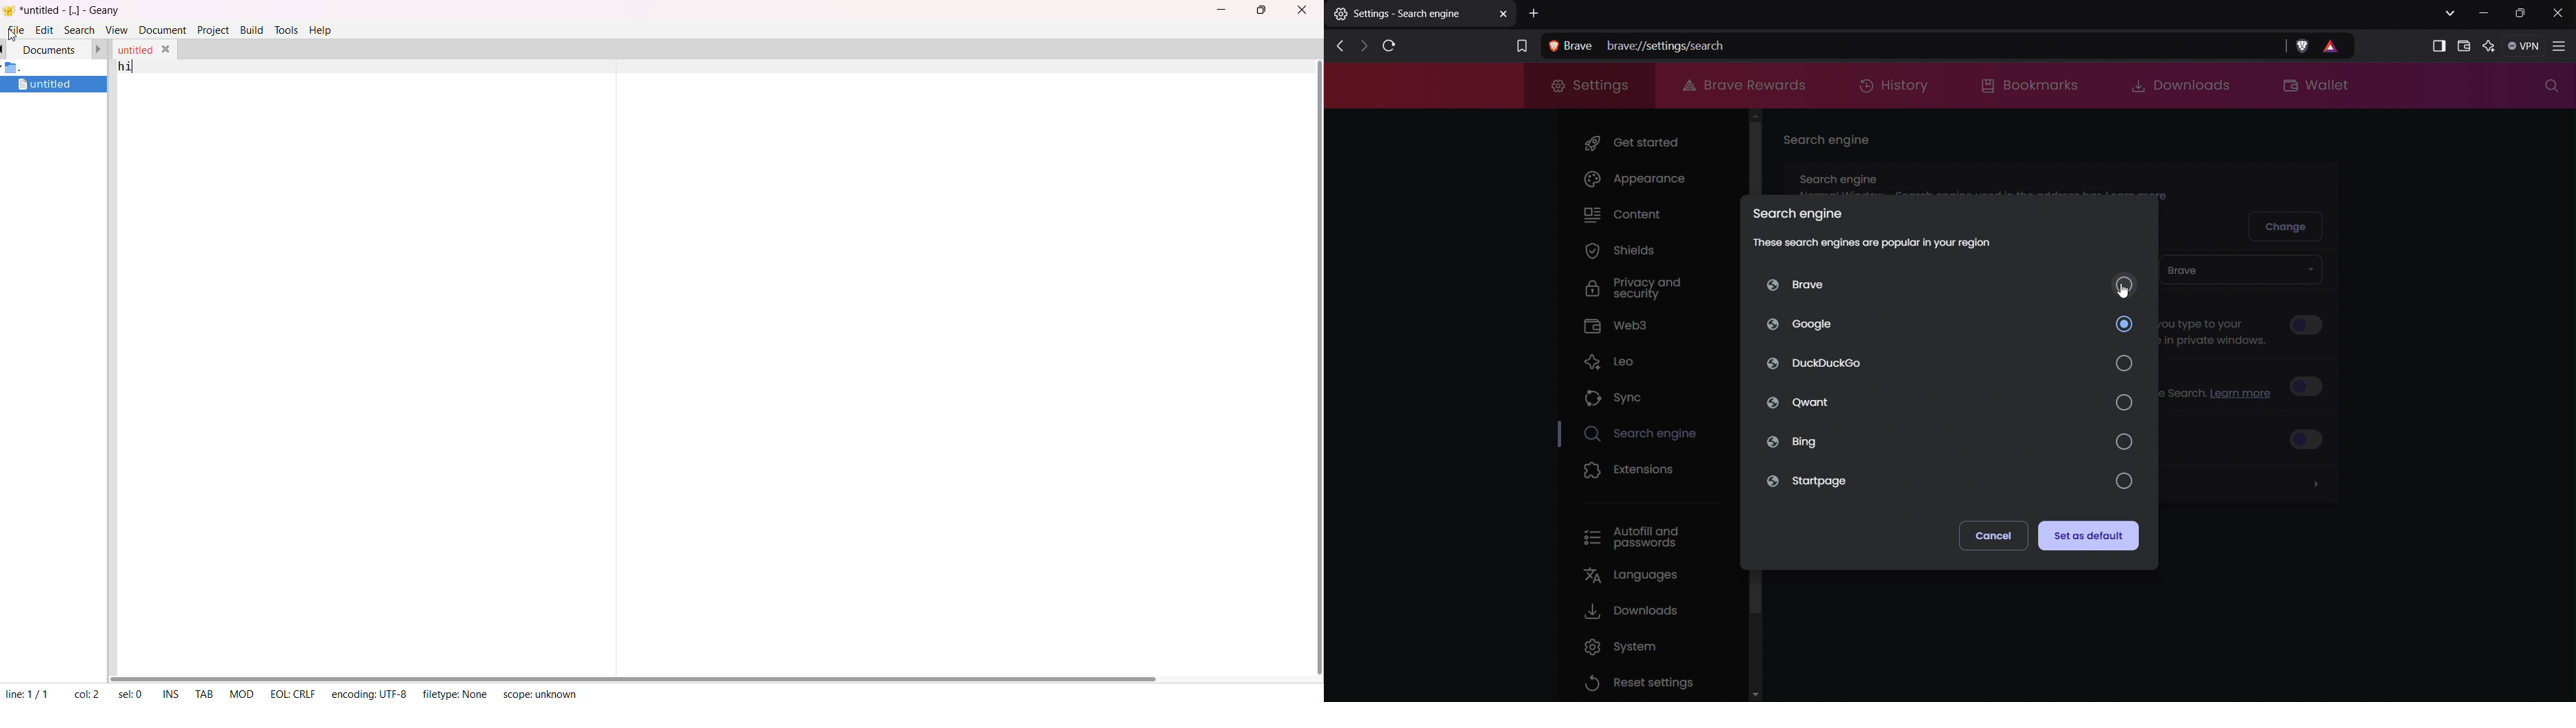  Describe the element at coordinates (1615, 397) in the screenshot. I see `Sync` at that location.